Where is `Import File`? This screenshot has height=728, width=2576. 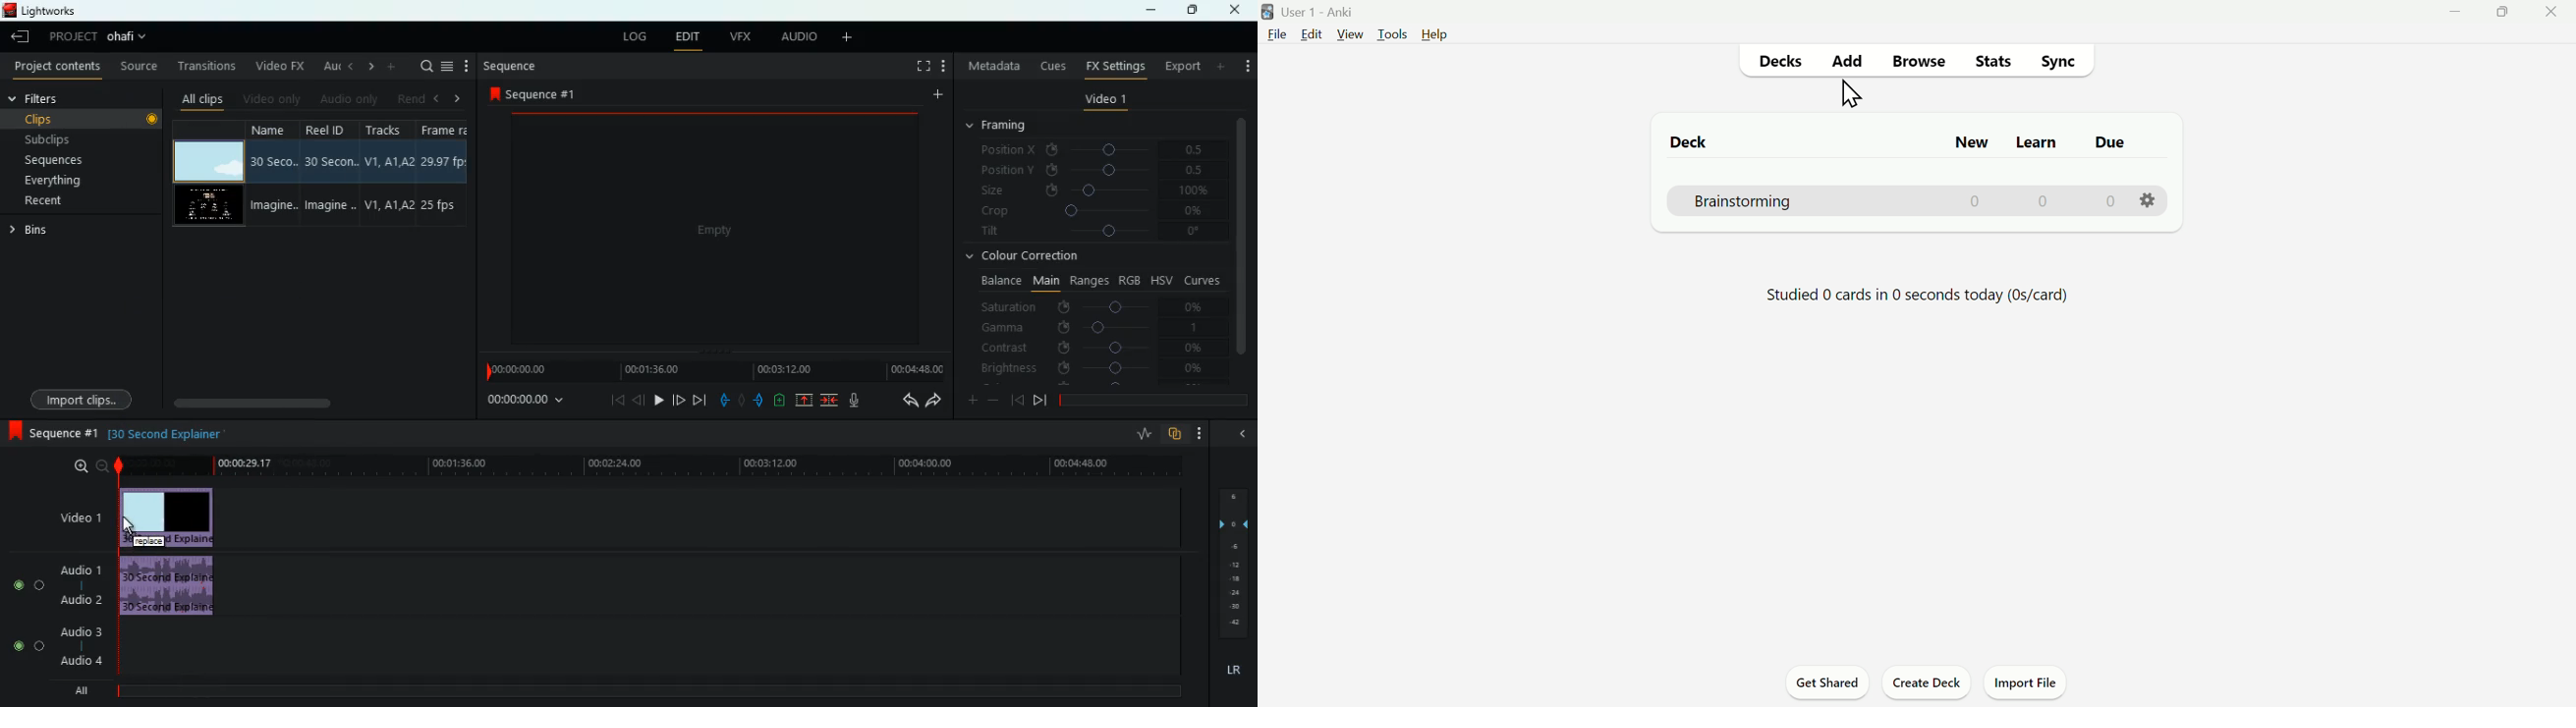 Import File is located at coordinates (2027, 680).